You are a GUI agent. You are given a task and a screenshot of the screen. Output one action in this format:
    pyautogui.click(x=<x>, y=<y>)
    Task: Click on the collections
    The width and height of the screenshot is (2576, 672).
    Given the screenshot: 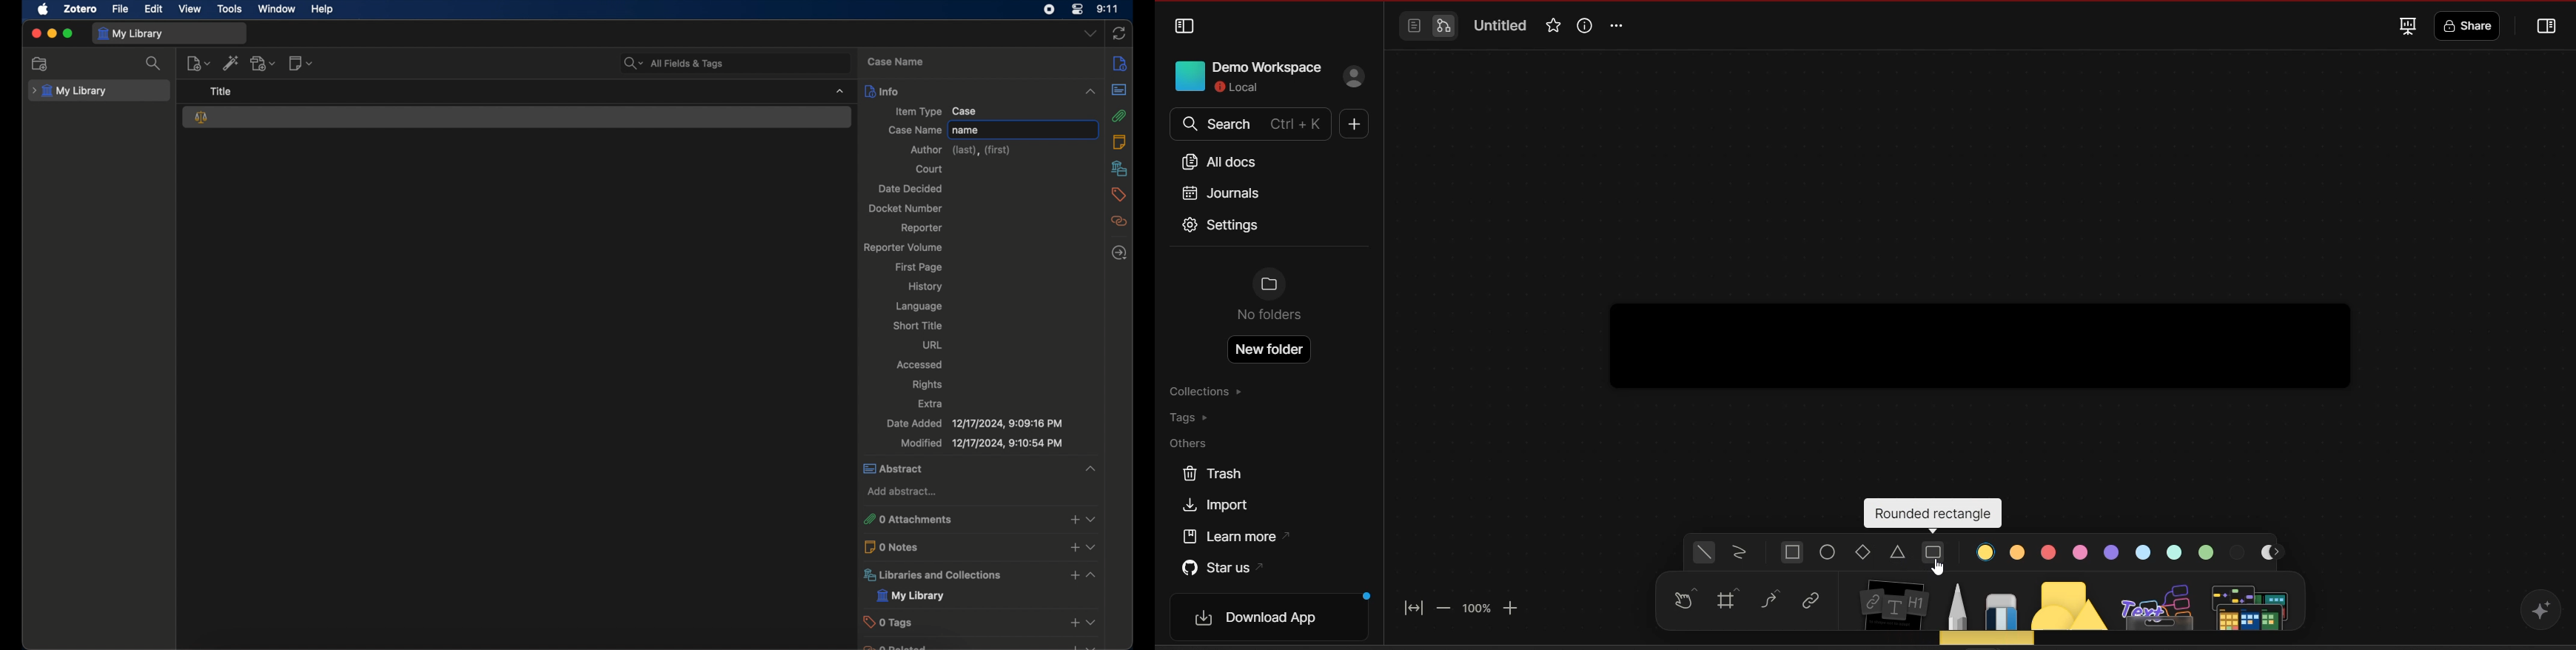 What is the action you would take?
    pyautogui.click(x=1209, y=392)
    